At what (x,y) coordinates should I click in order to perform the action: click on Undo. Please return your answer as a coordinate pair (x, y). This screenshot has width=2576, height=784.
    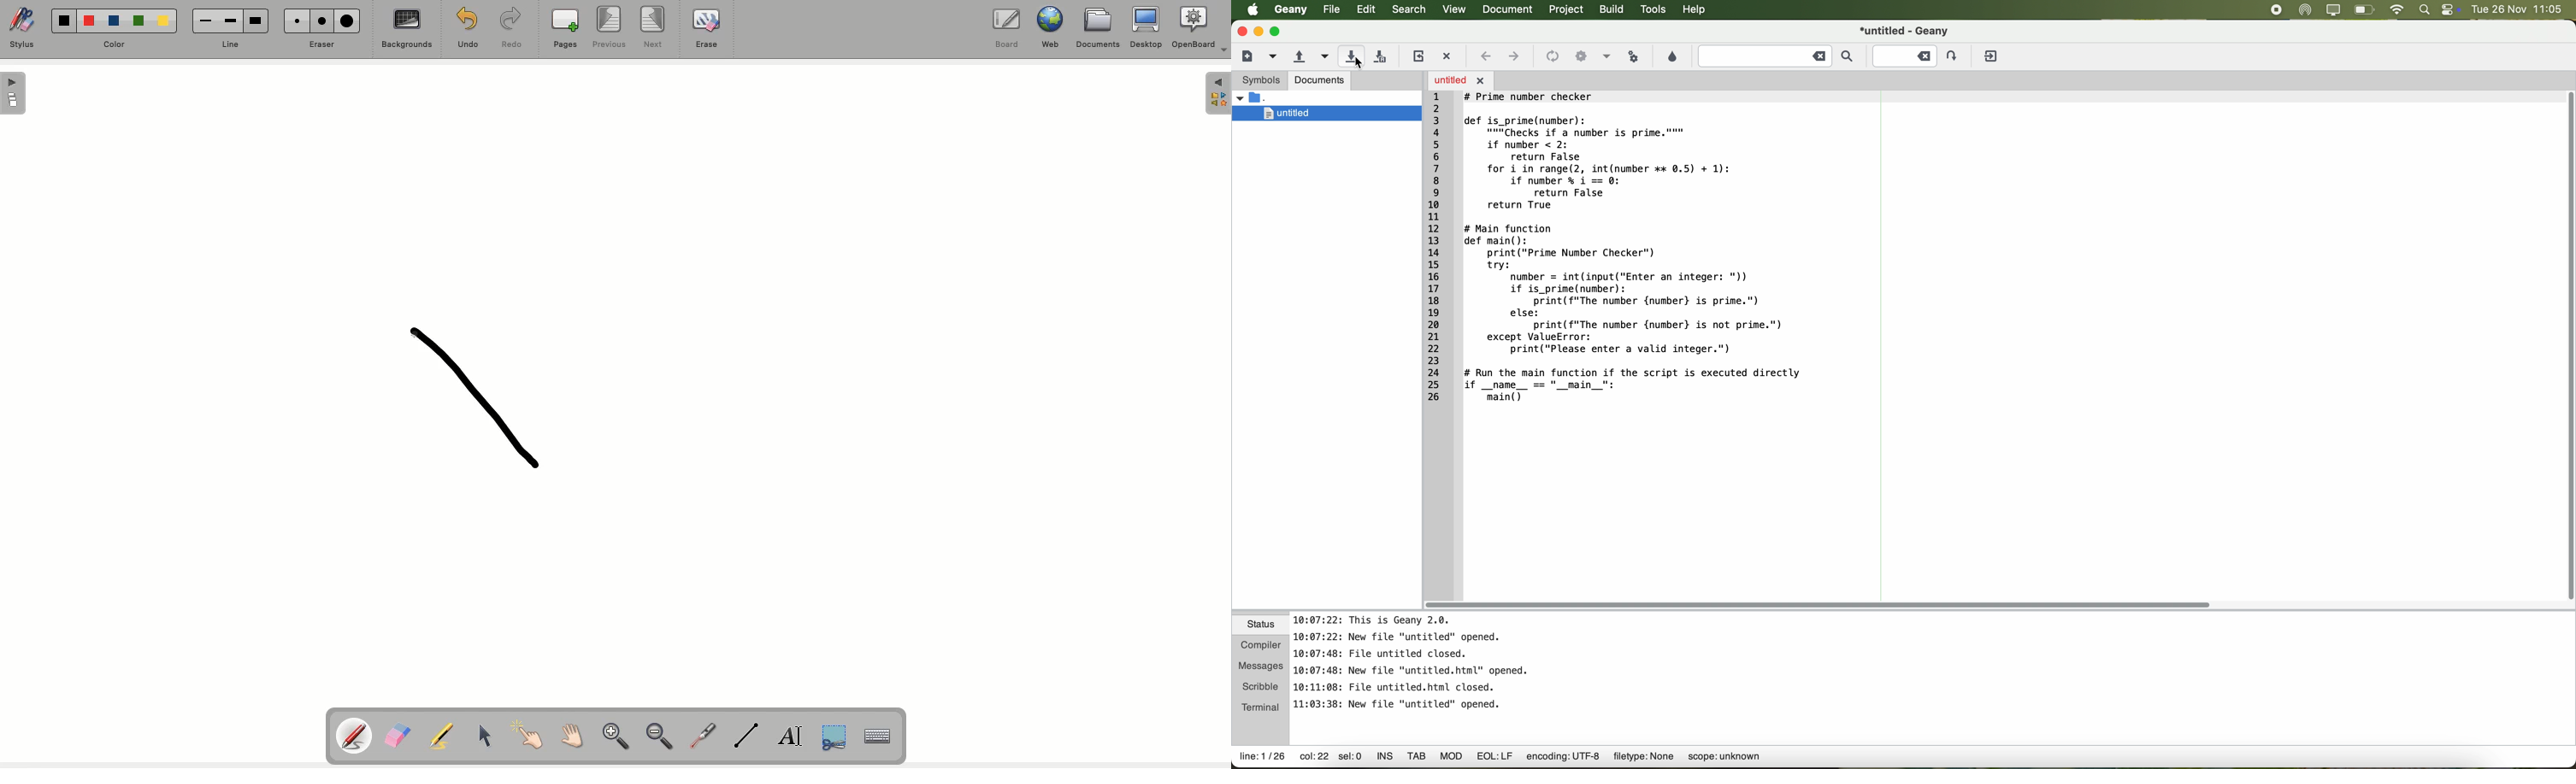
    Looking at the image, I should click on (466, 27).